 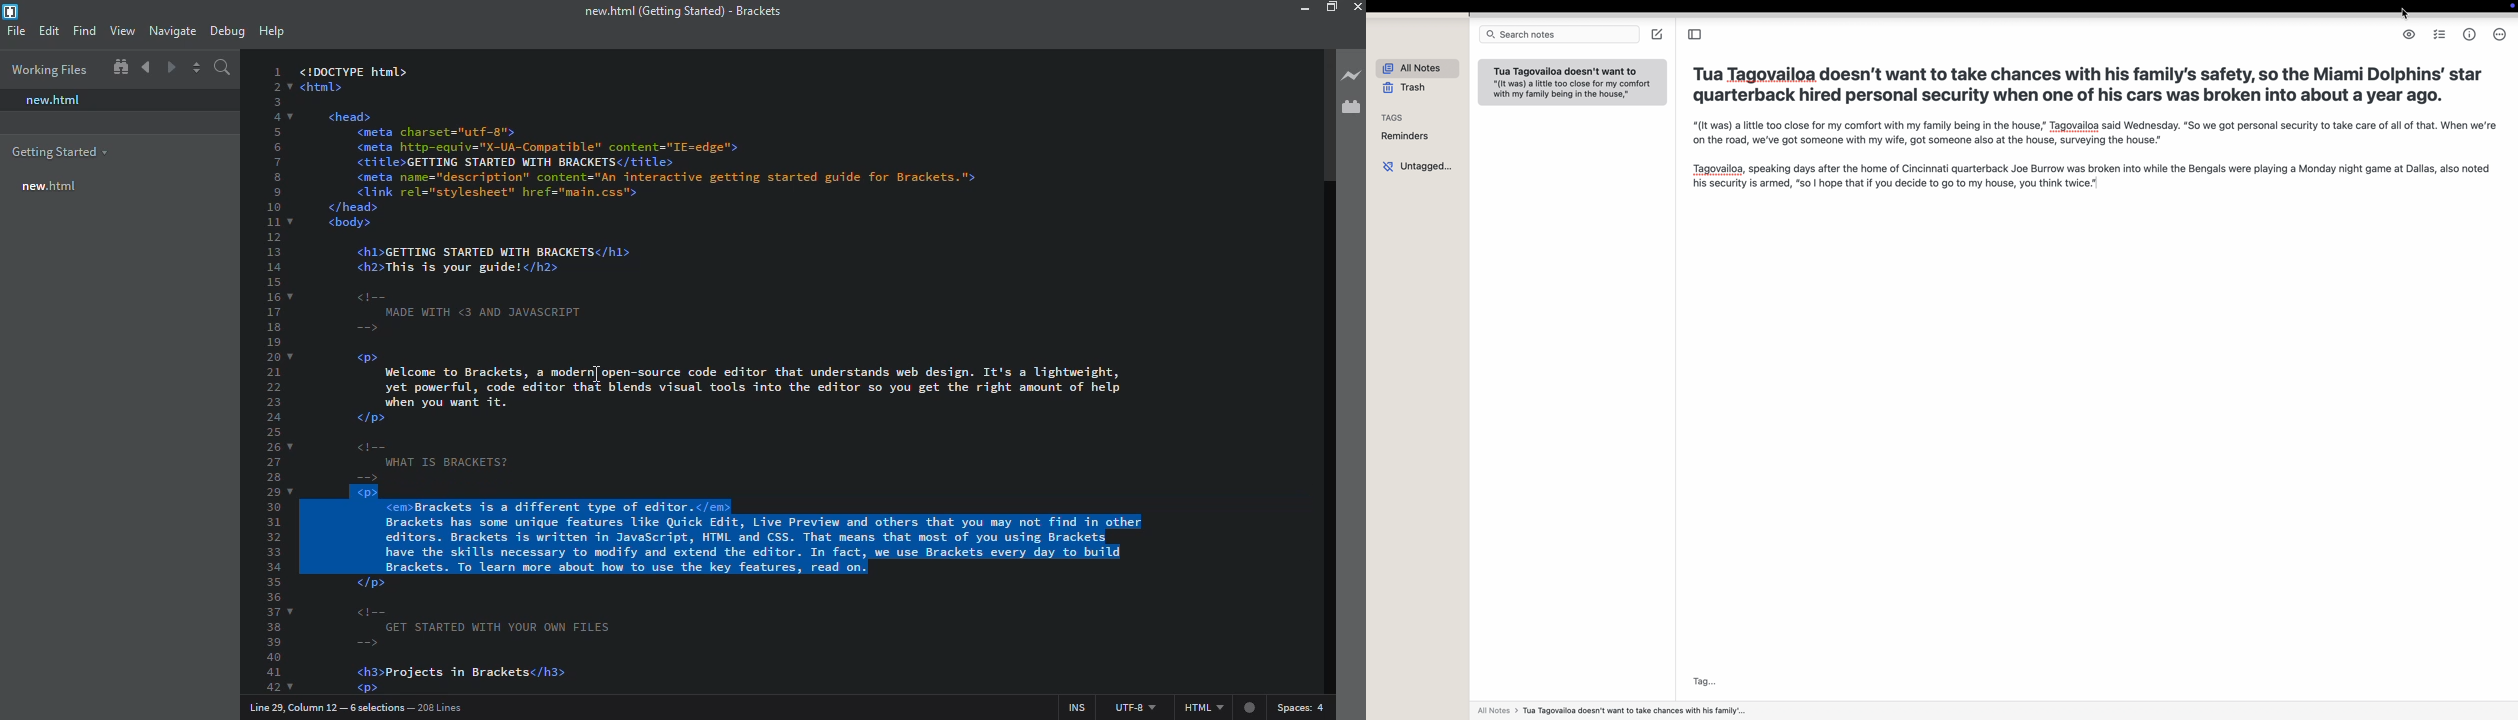 I want to click on reminders, so click(x=1405, y=137).